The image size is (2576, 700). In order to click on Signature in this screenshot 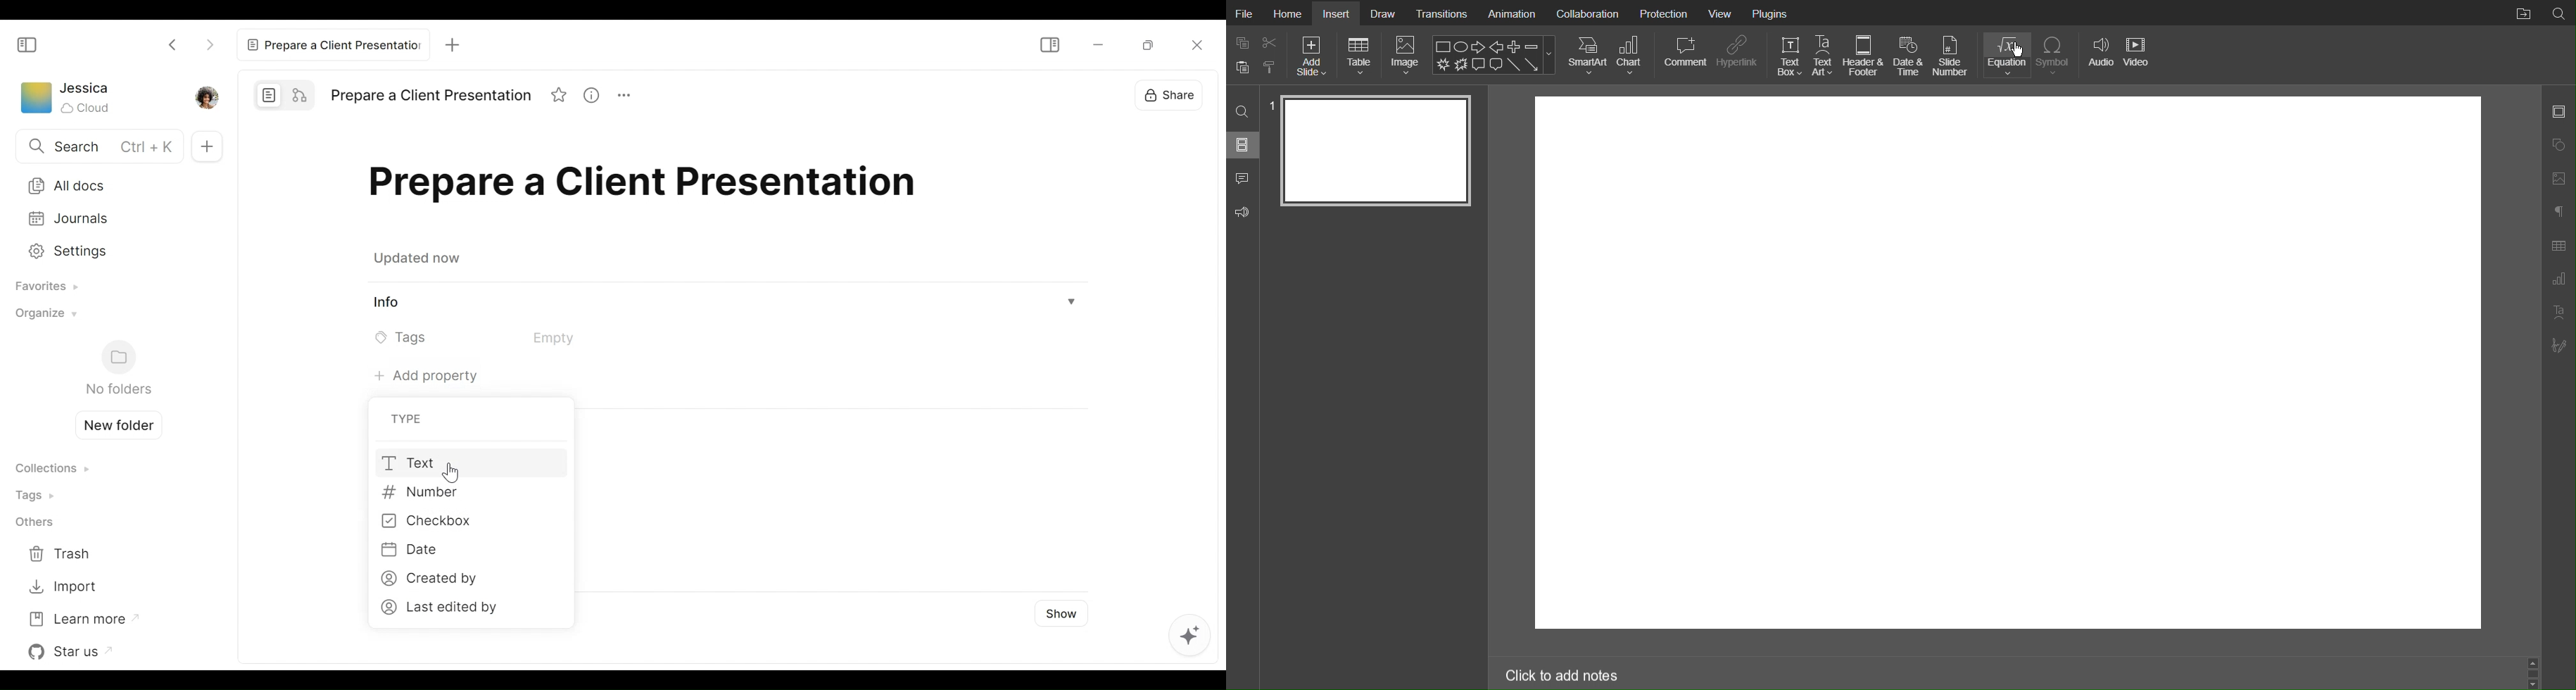, I will do `click(2559, 346)`.